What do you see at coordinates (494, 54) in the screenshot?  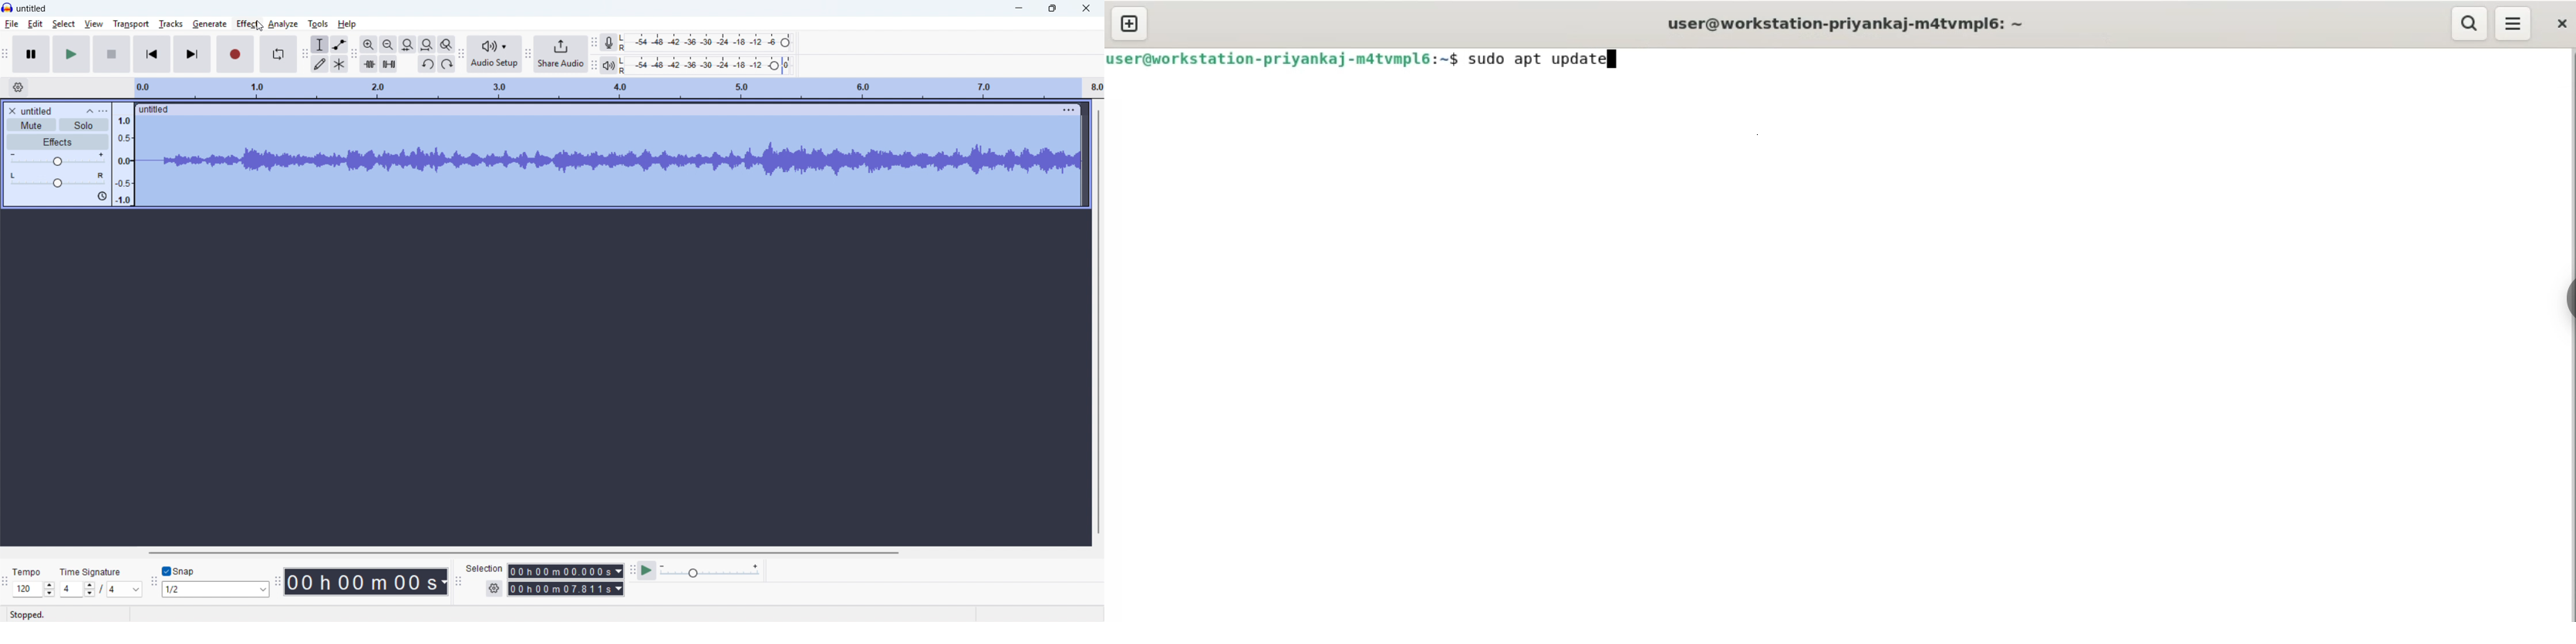 I see `Audio setup ` at bounding box center [494, 54].